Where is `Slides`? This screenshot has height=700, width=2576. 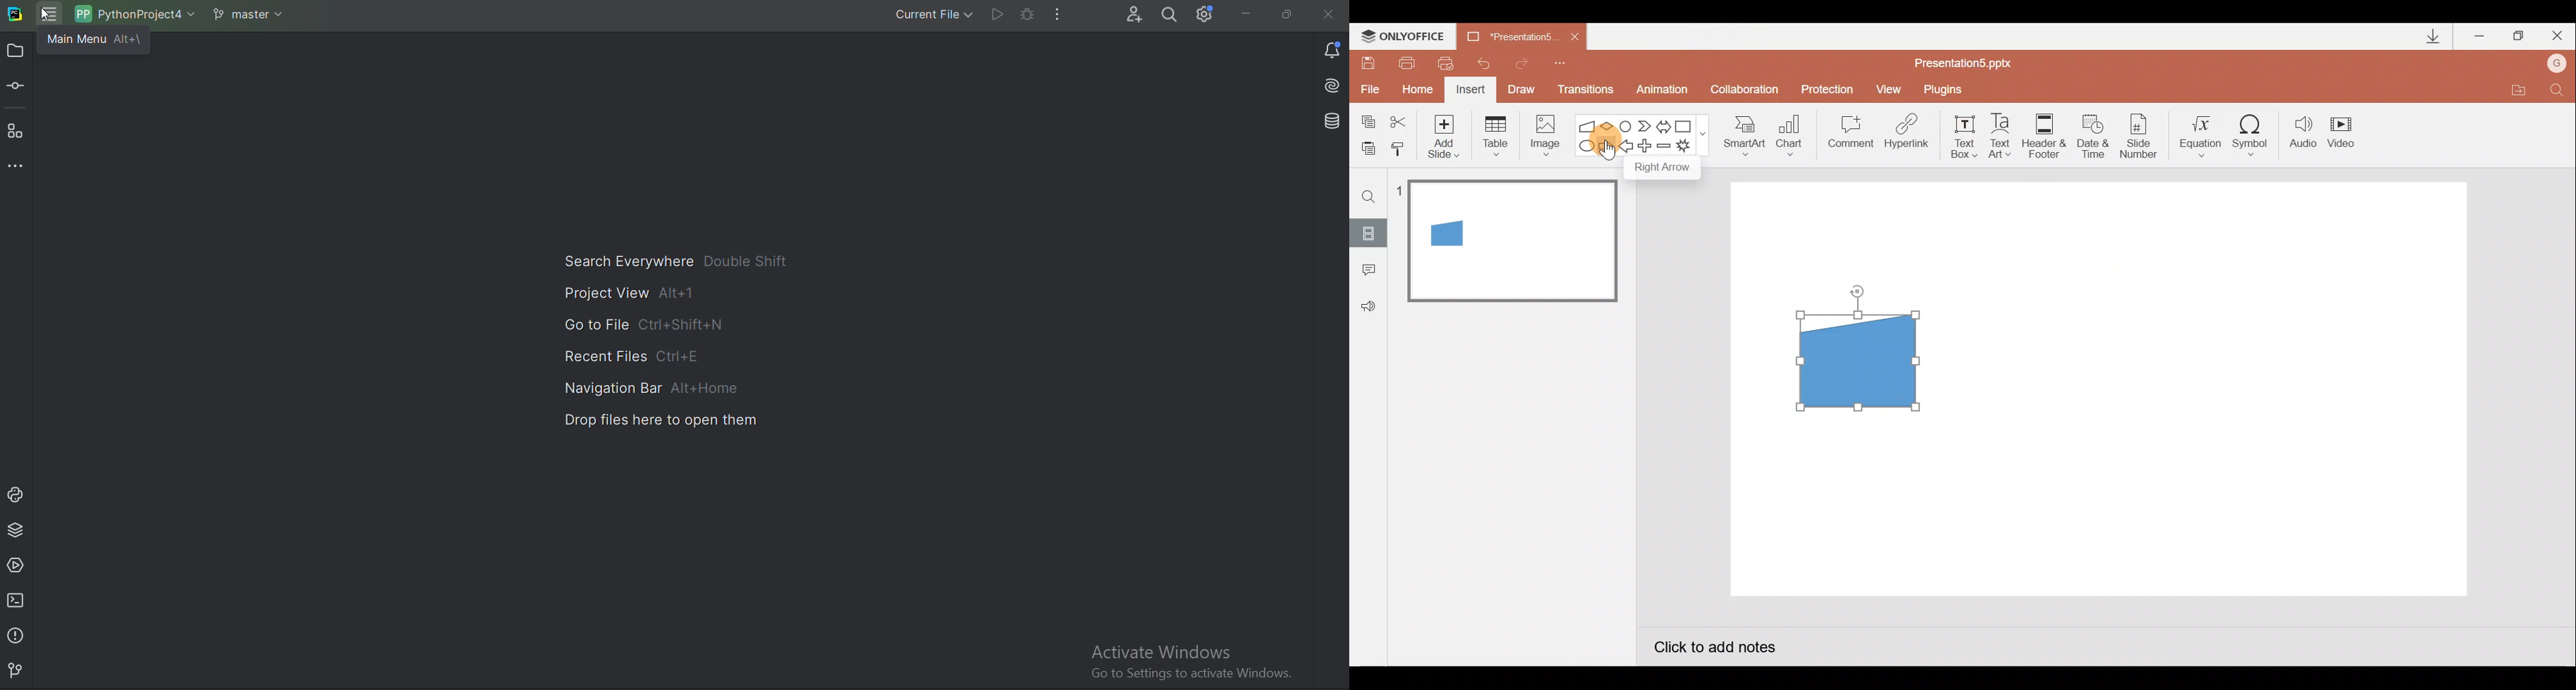 Slides is located at coordinates (1368, 233).